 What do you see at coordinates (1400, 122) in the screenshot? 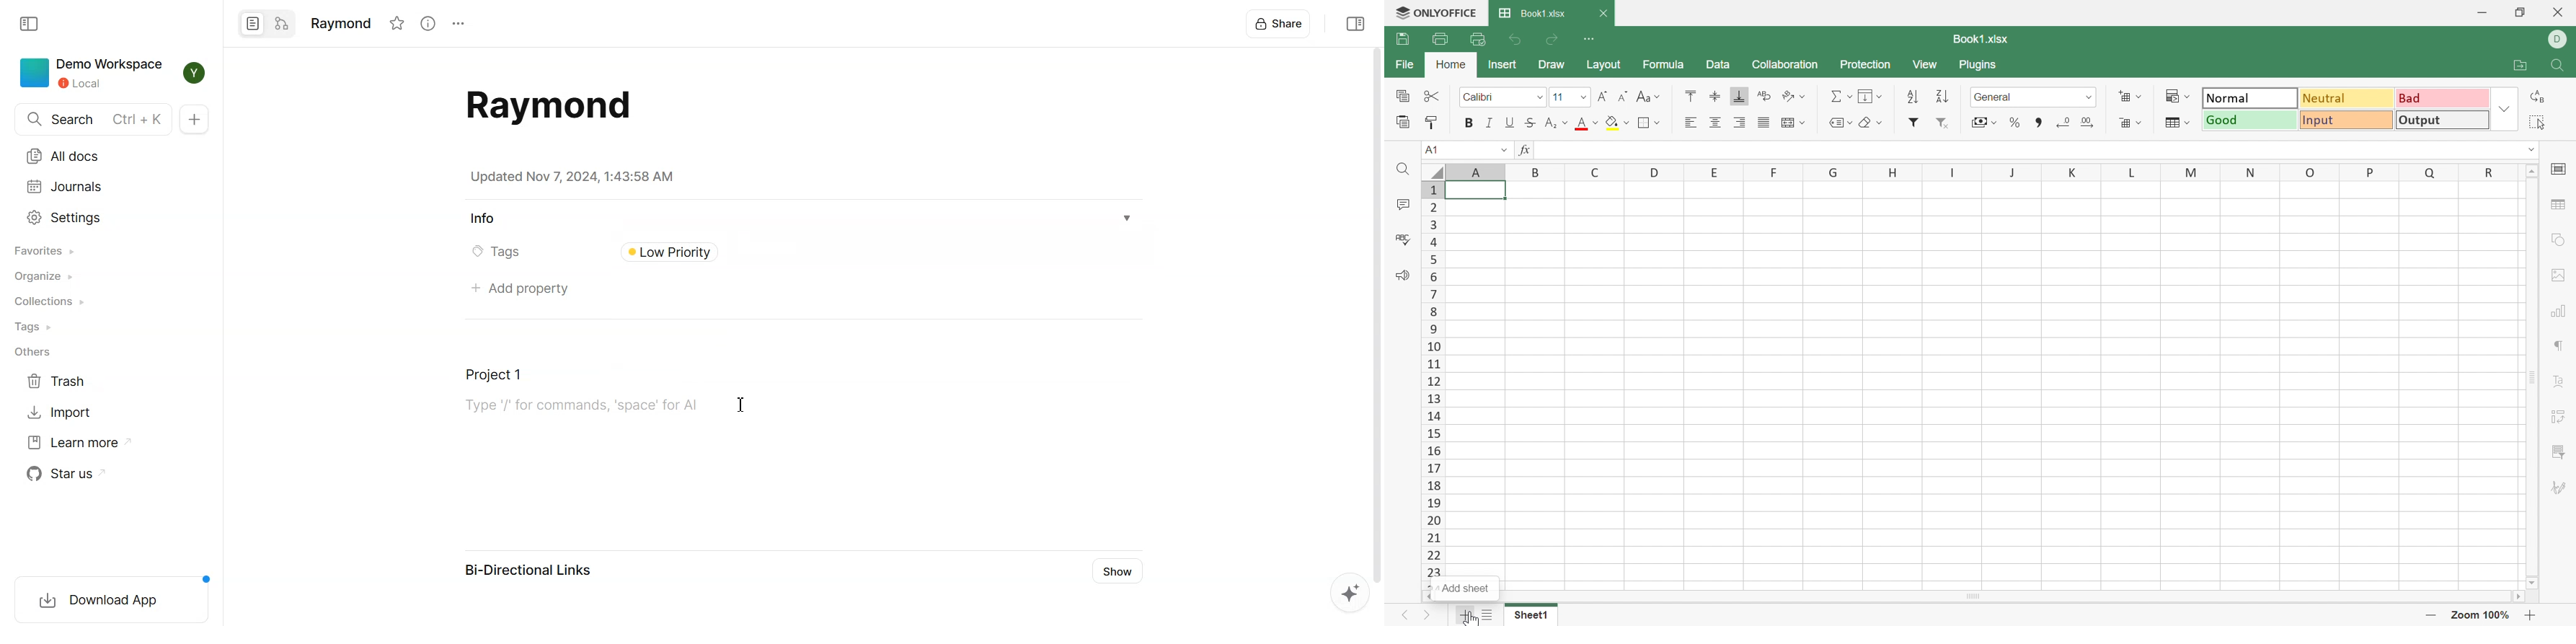
I see `Paste` at bounding box center [1400, 122].